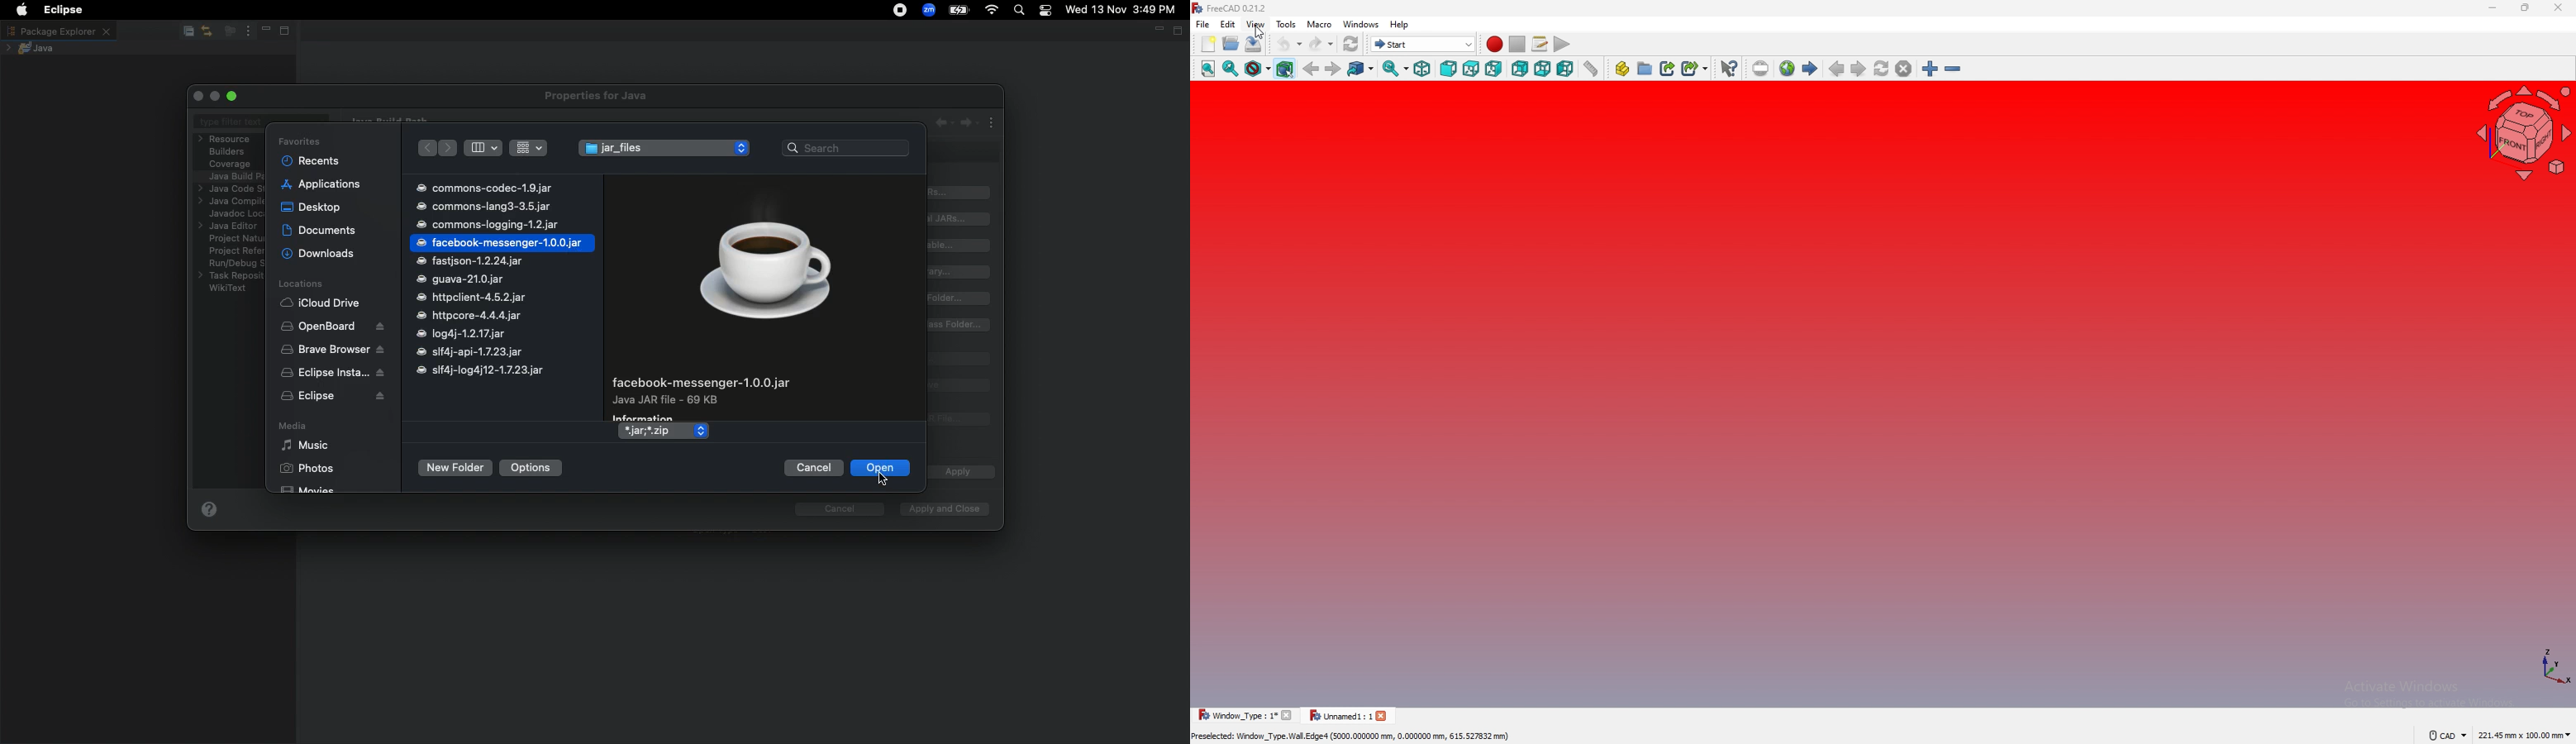 This screenshot has width=2576, height=756. I want to click on save, so click(1254, 43).